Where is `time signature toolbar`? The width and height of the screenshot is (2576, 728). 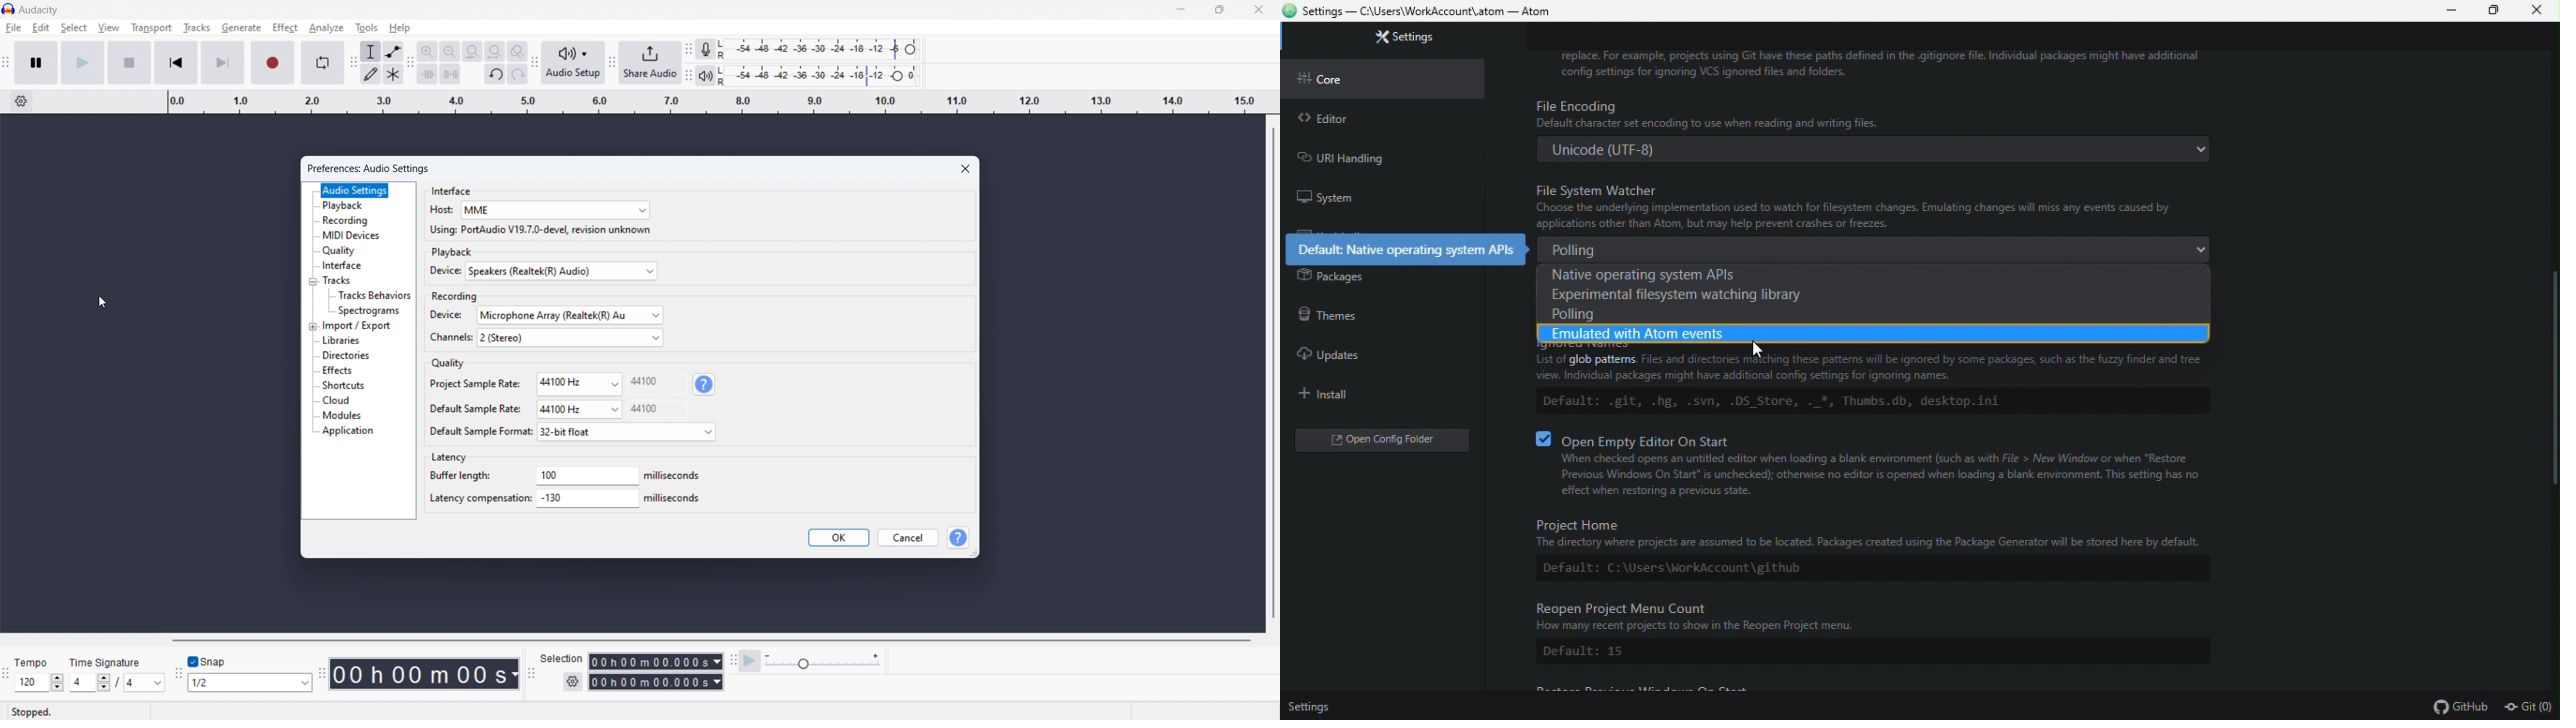 time signature toolbar is located at coordinates (5, 674).